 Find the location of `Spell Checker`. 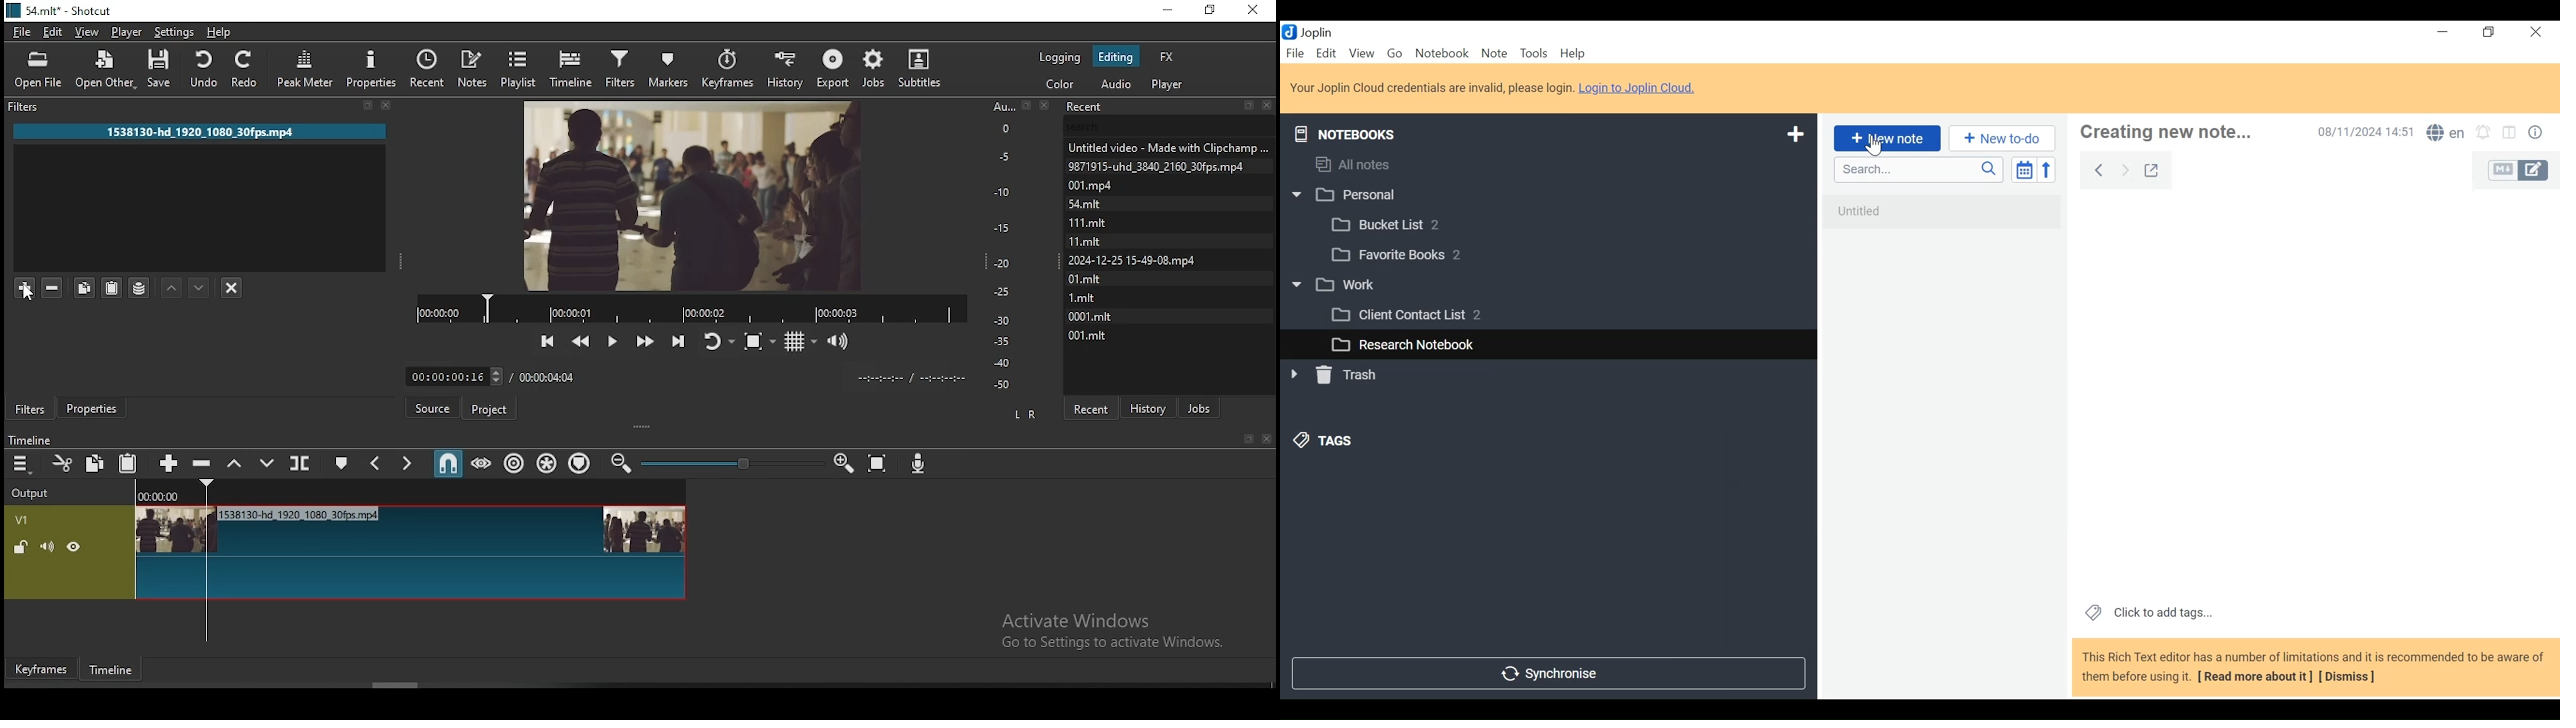

Spell Checker is located at coordinates (2445, 134).